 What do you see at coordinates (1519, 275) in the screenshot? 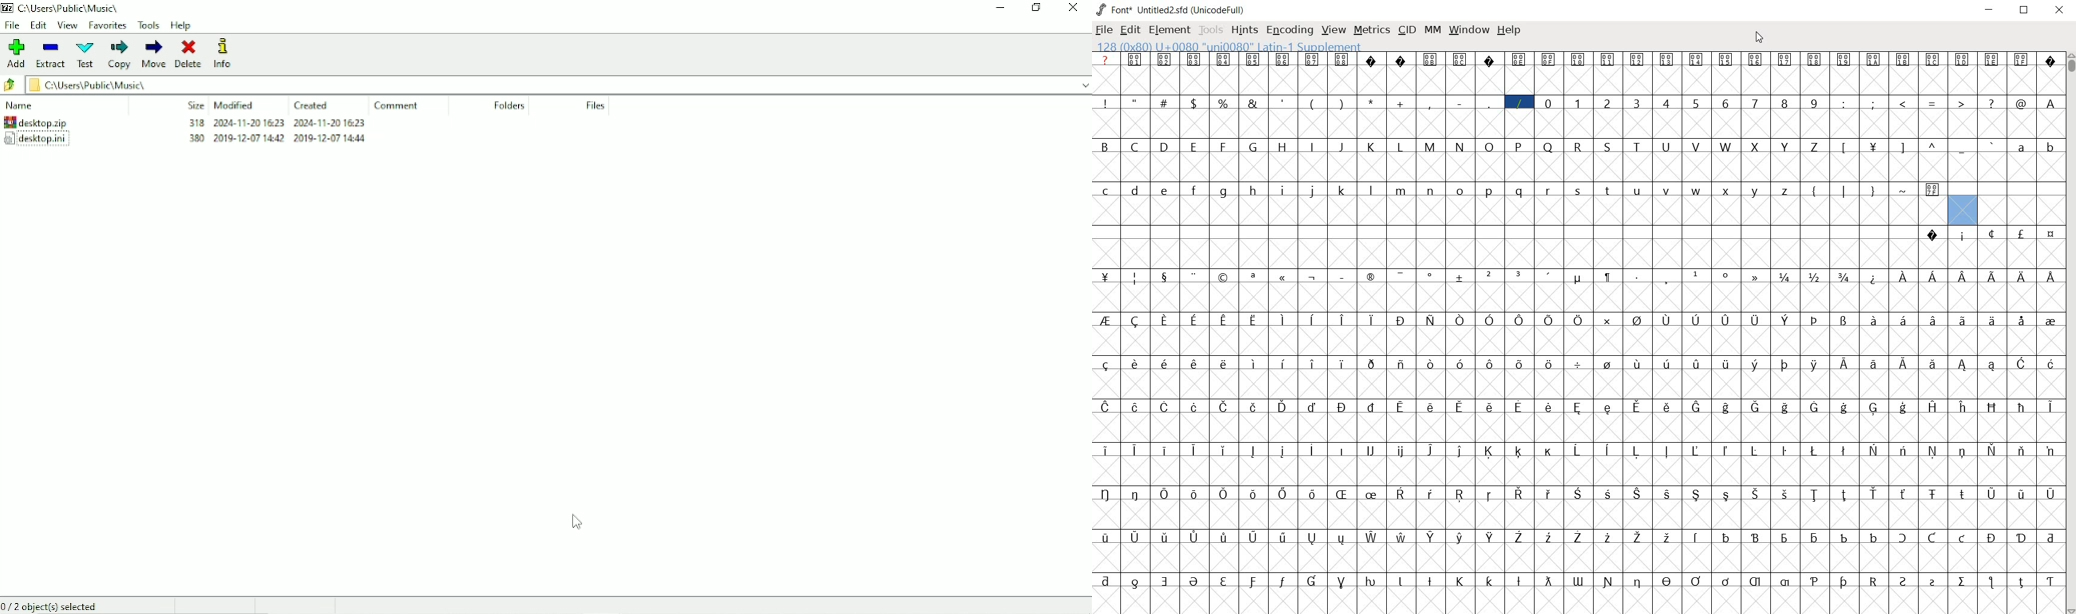
I see `glyph` at bounding box center [1519, 275].